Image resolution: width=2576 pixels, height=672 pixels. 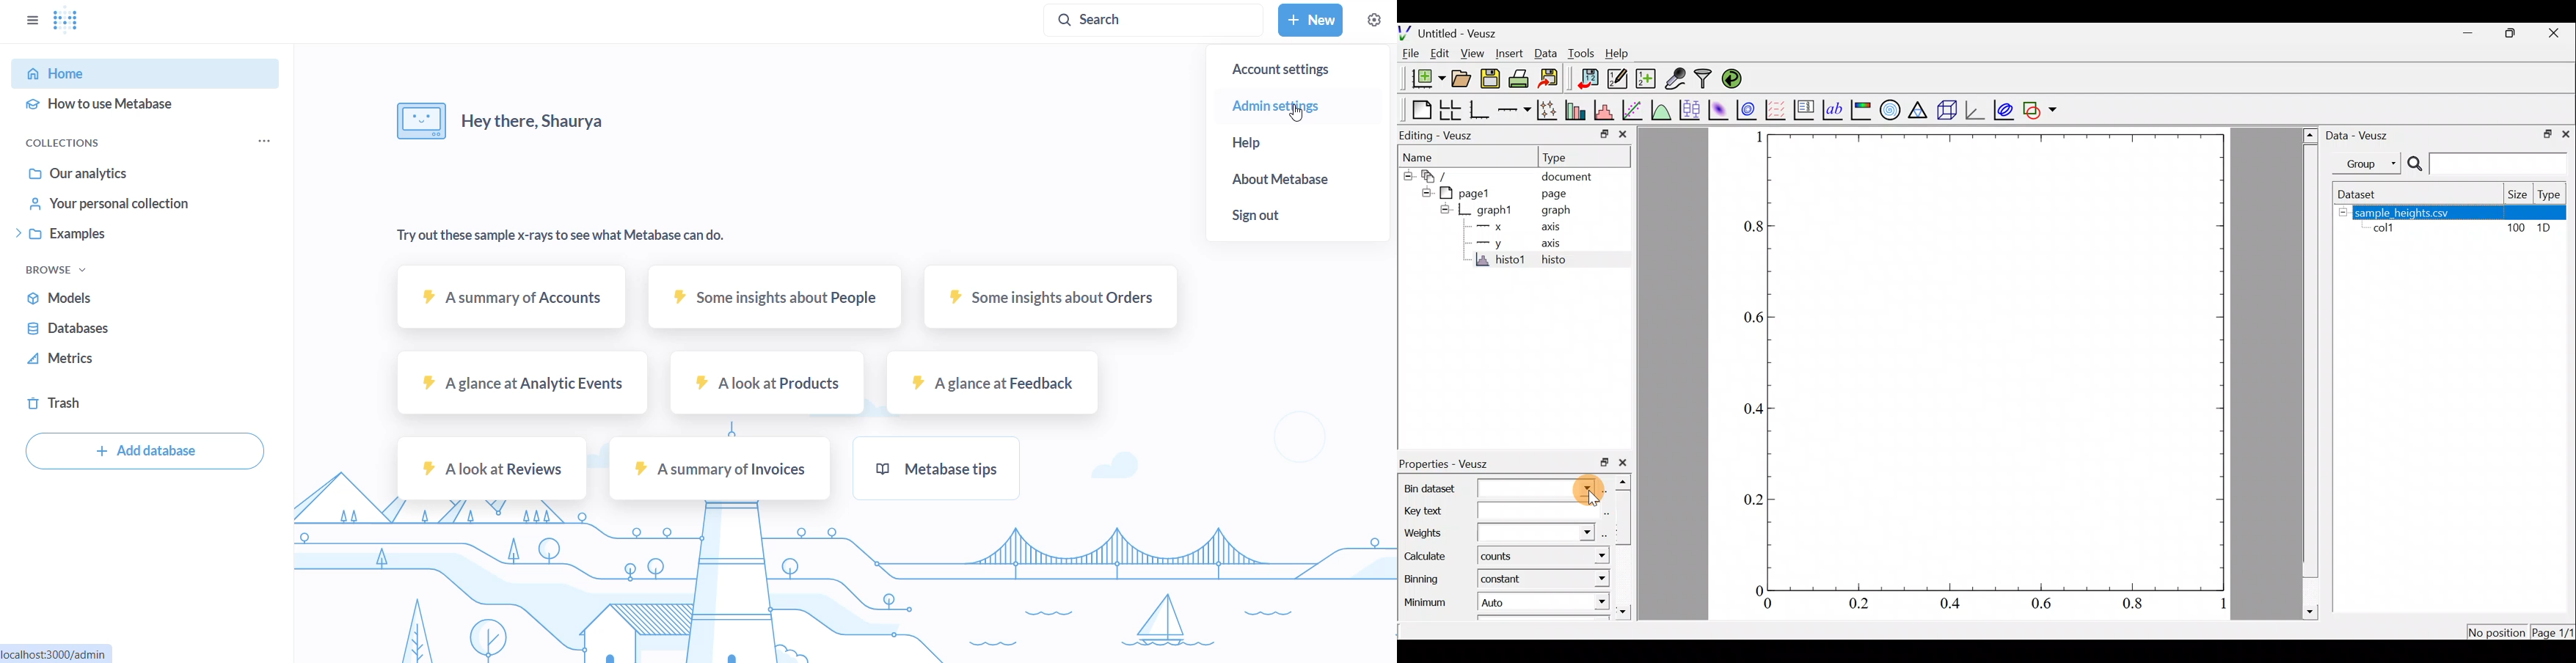 What do you see at coordinates (1634, 110) in the screenshot?
I see `fit a function to data` at bounding box center [1634, 110].